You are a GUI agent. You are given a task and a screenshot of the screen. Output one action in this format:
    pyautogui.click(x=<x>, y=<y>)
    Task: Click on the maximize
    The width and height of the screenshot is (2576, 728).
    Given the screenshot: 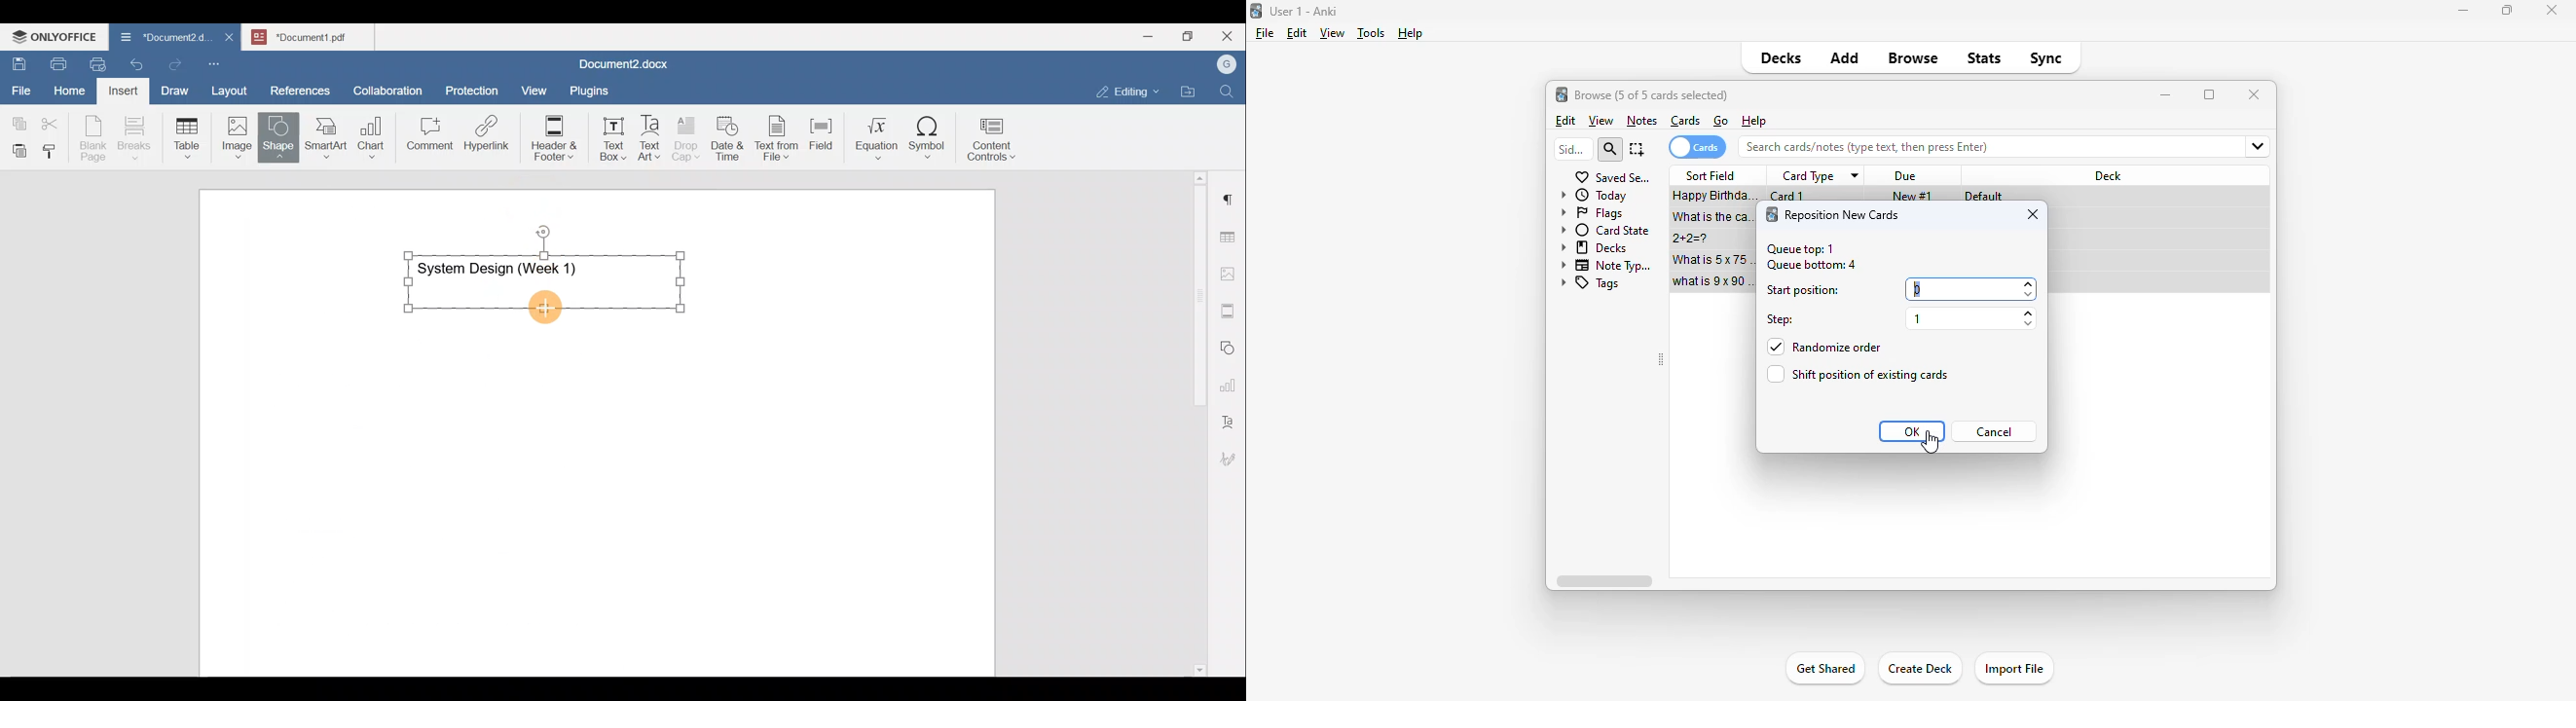 What is the action you would take?
    pyautogui.click(x=2506, y=11)
    